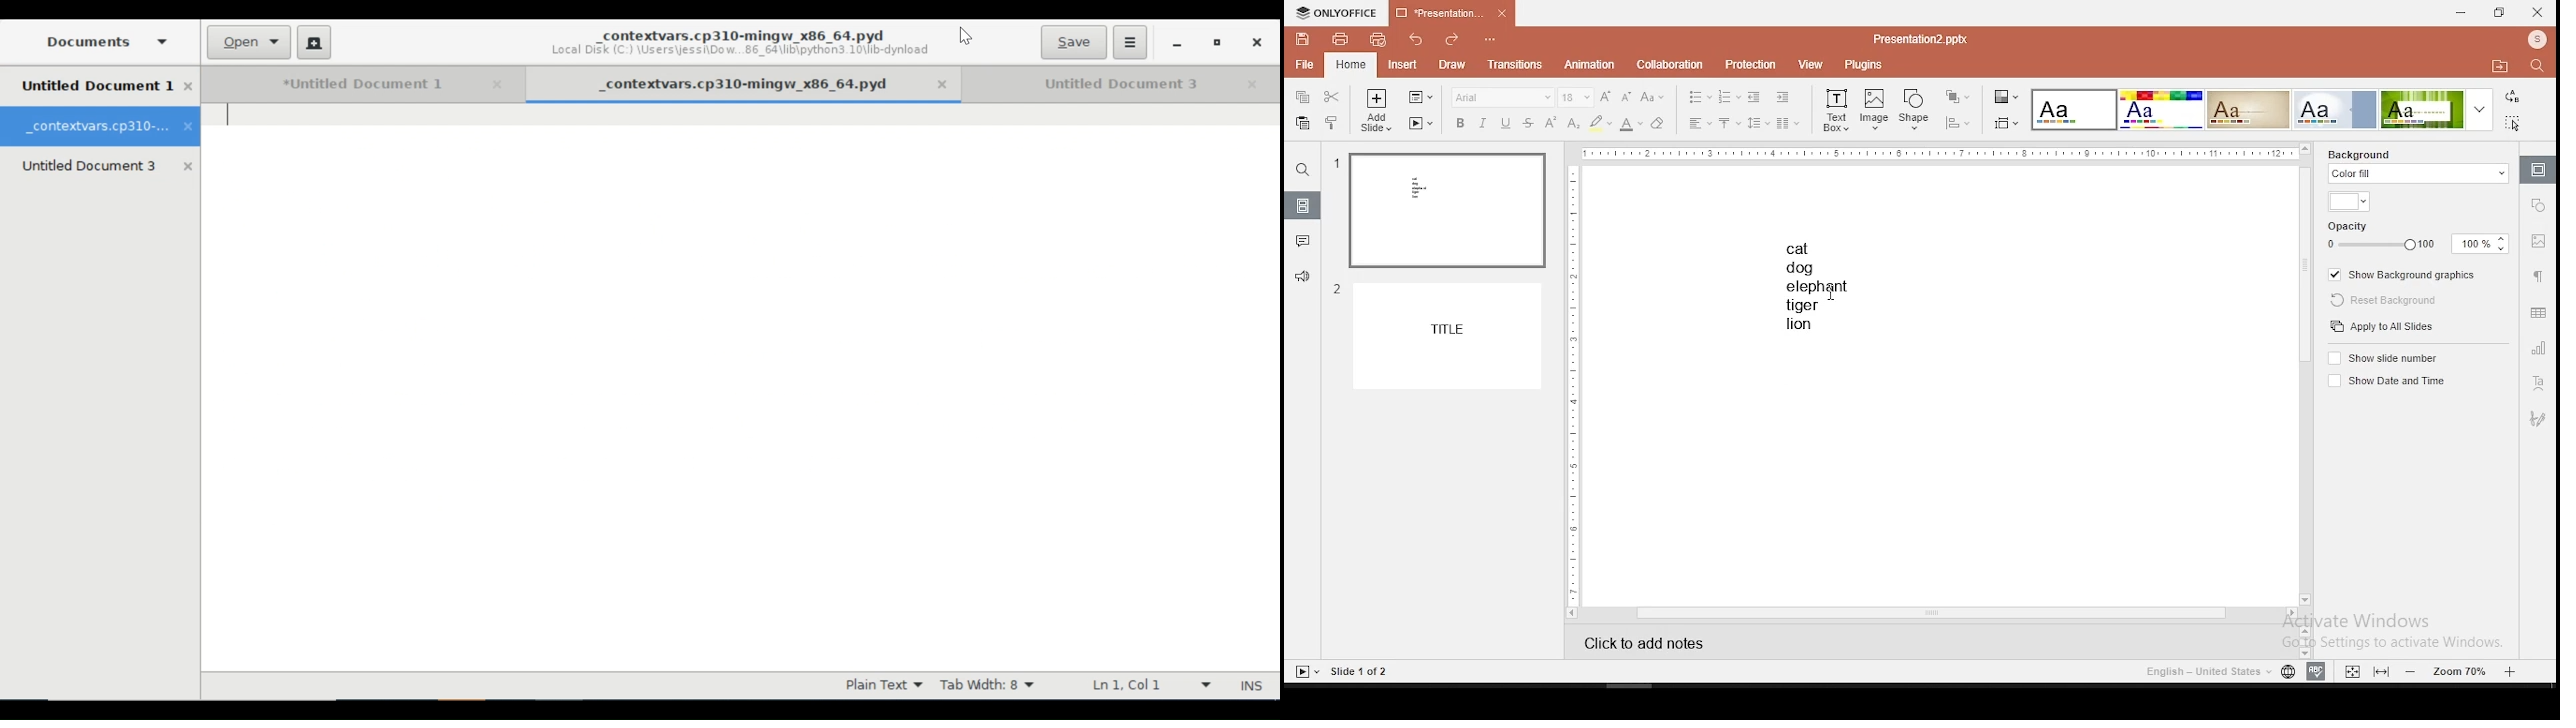  I want to click on slides, so click(1302, 206).